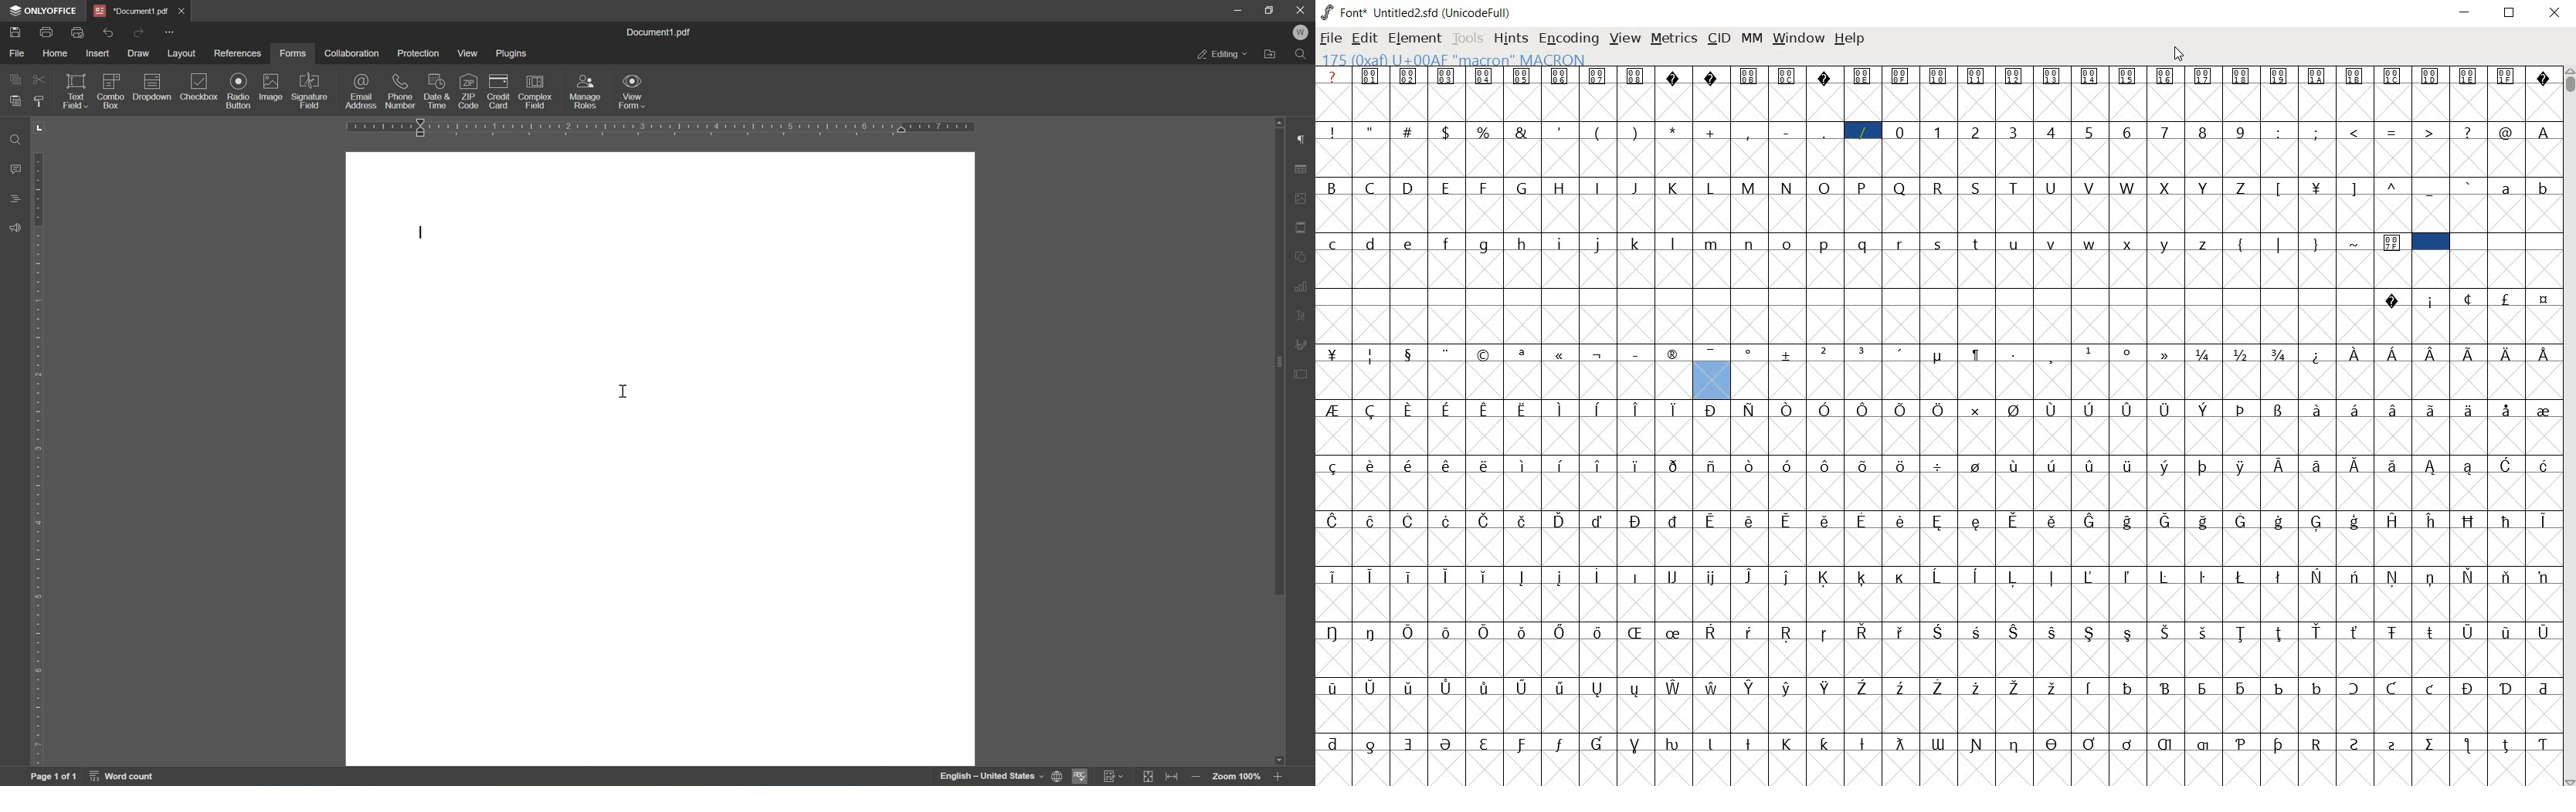 The width and height of the screenshot is (2576, 812). Describe the element at coordinates (2129, 76) in the screenshot. I see `Symbol` at that location.